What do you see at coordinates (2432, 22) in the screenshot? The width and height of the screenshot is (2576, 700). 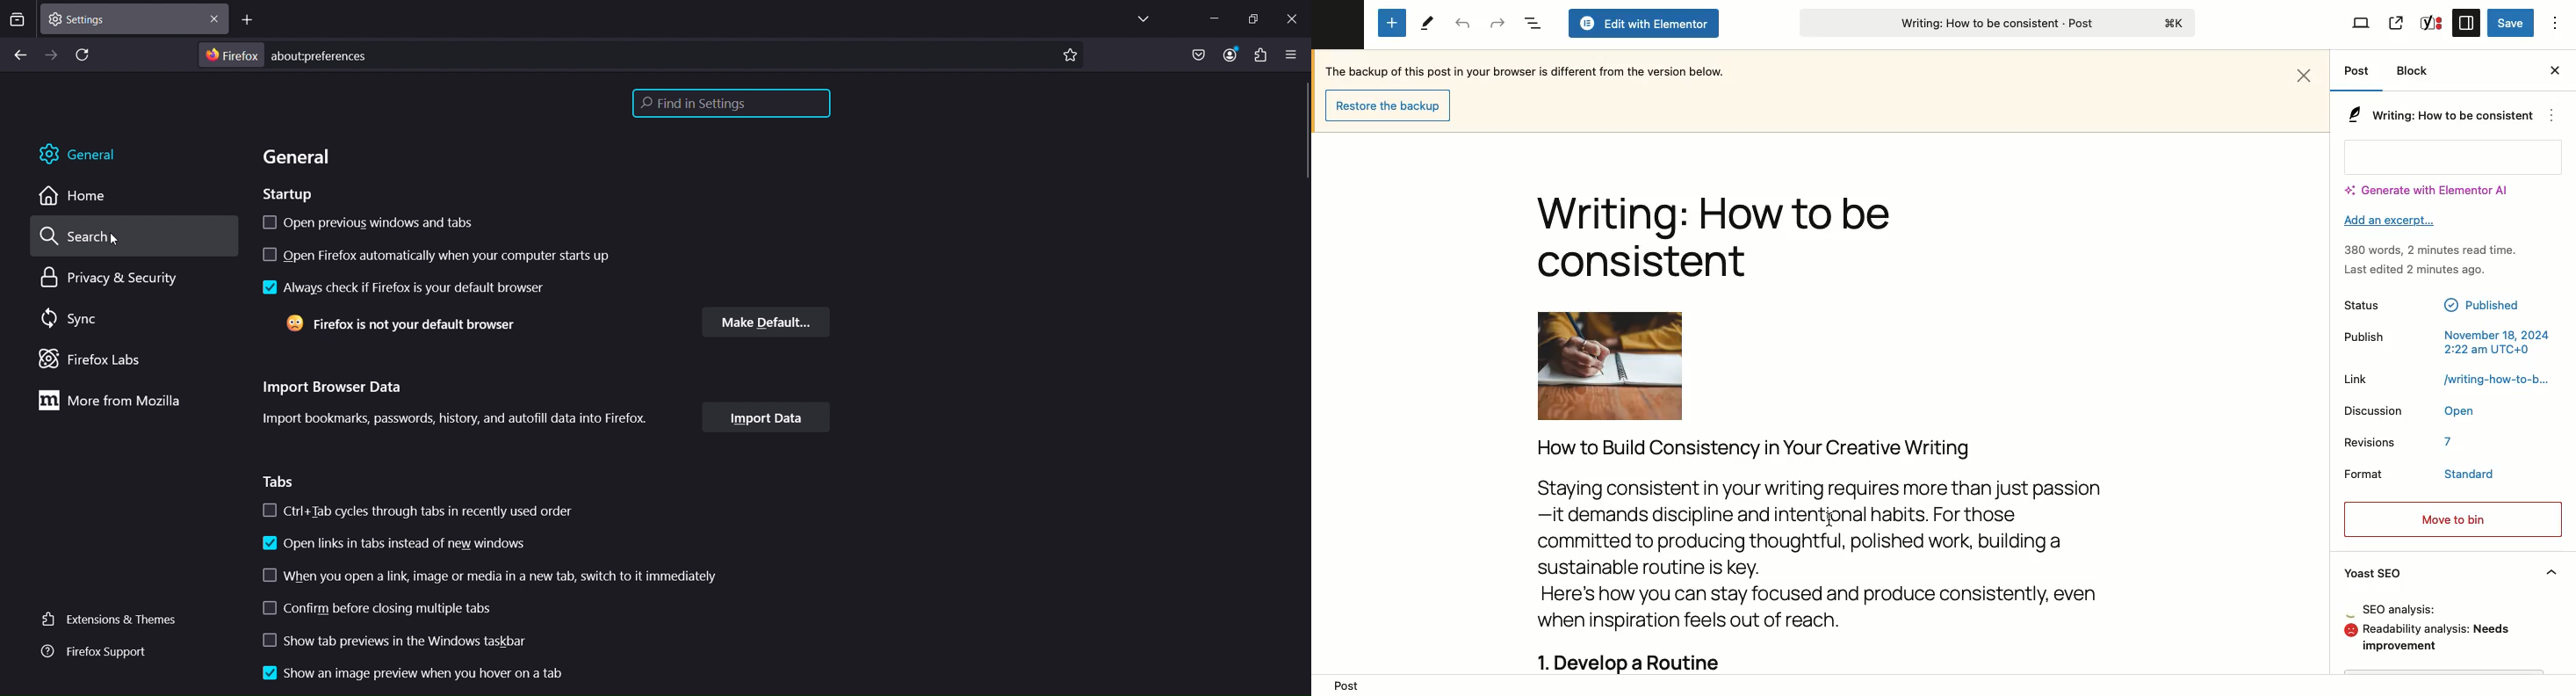 I see `Yoast` at bounding box center [2432, 22].